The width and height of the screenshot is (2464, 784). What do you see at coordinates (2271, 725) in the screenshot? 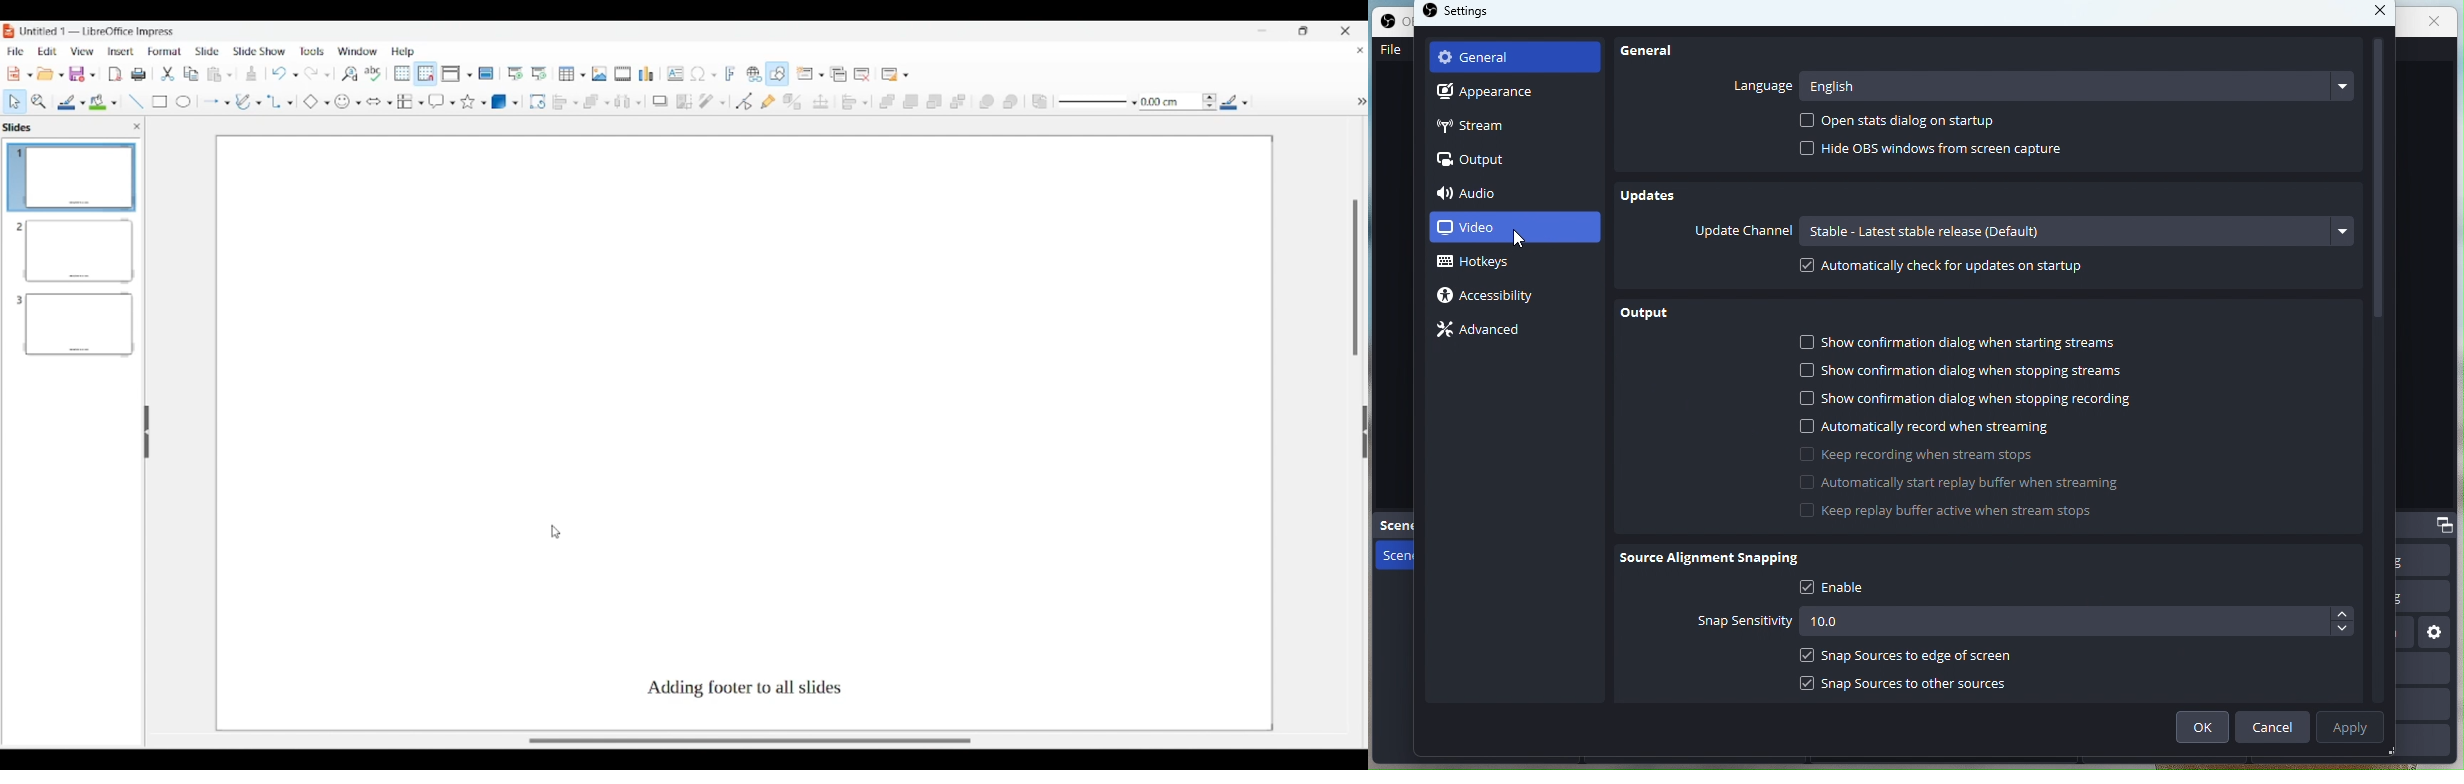
I see `Cancel` at bounding box center [2271, 725].